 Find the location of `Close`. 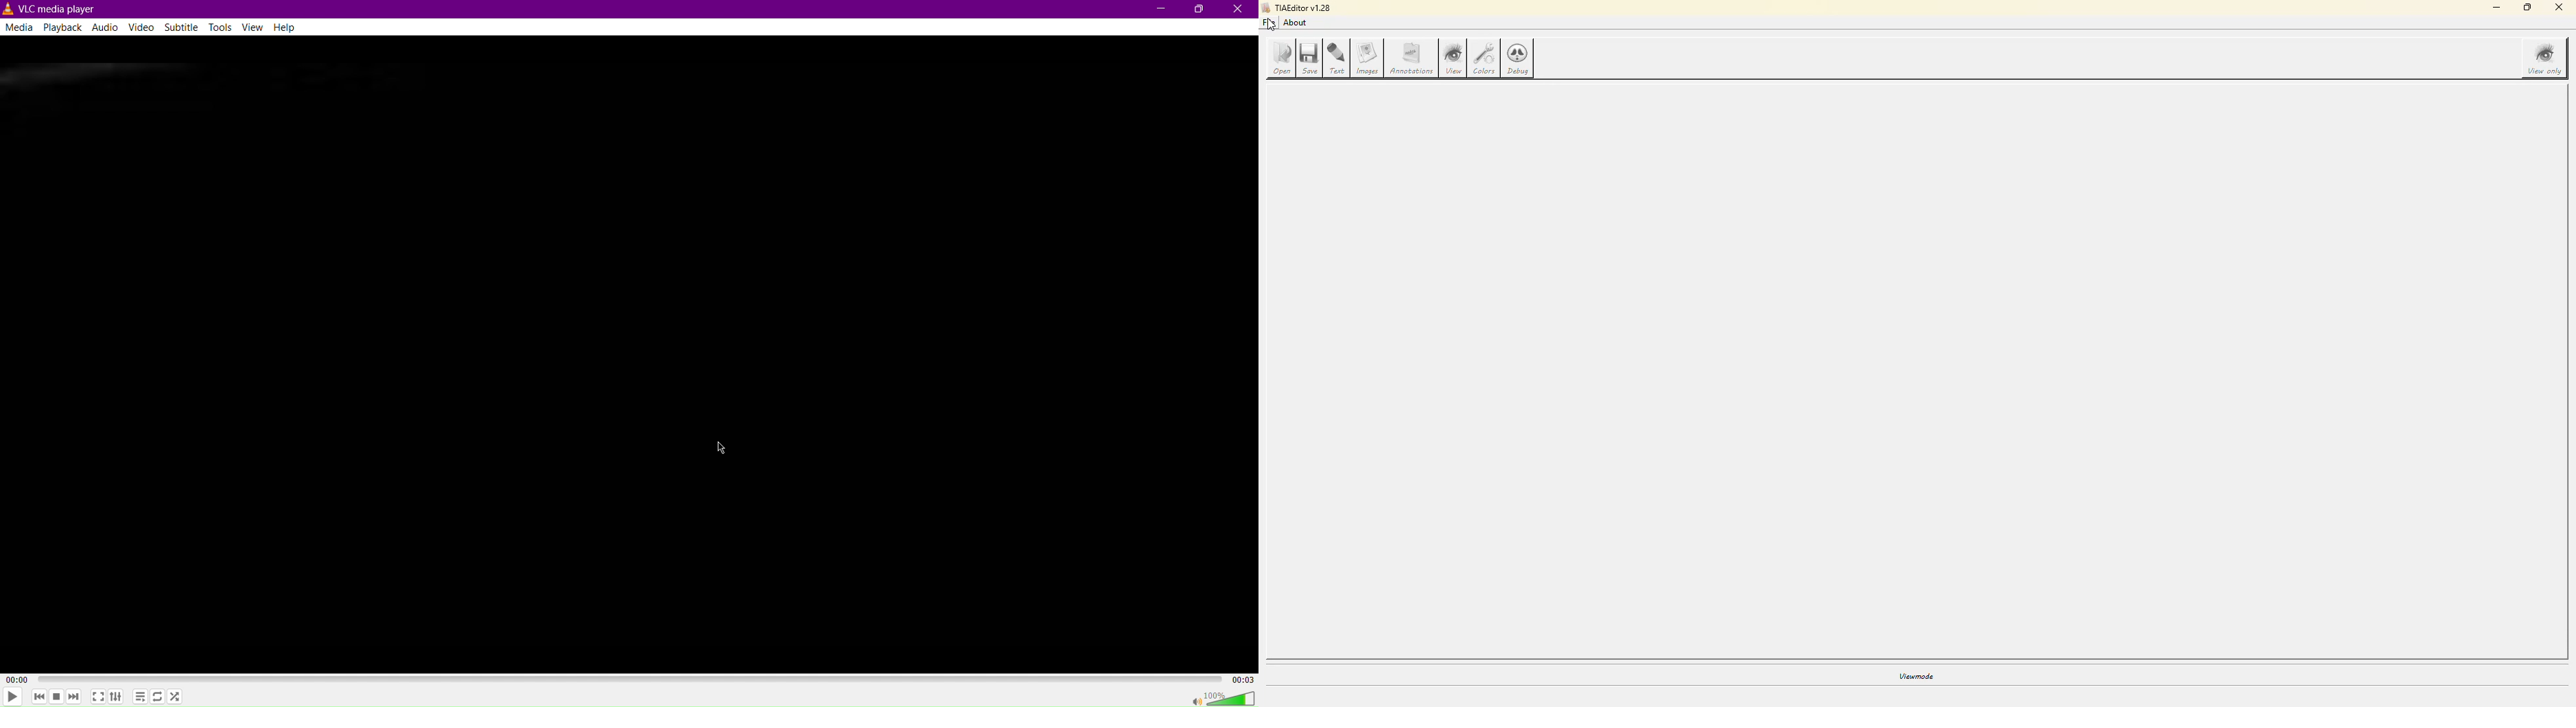

Close is located at coordinates (1239, 10).